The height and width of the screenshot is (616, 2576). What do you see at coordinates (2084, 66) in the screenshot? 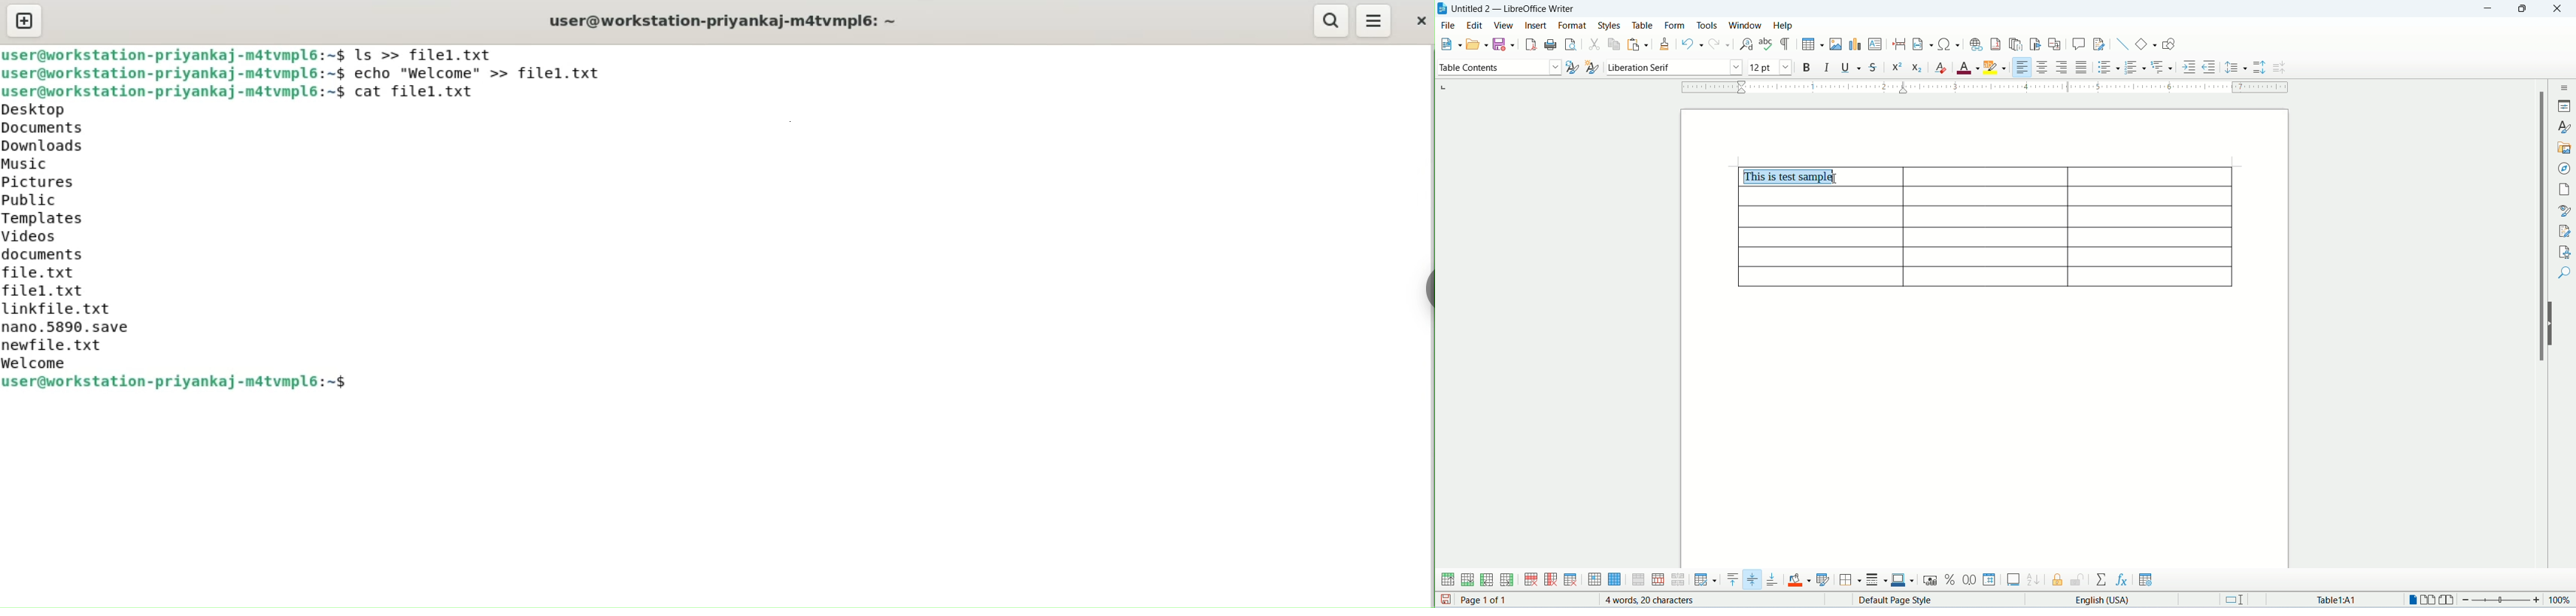
I see `justified` at bounding box center [2084, 66].